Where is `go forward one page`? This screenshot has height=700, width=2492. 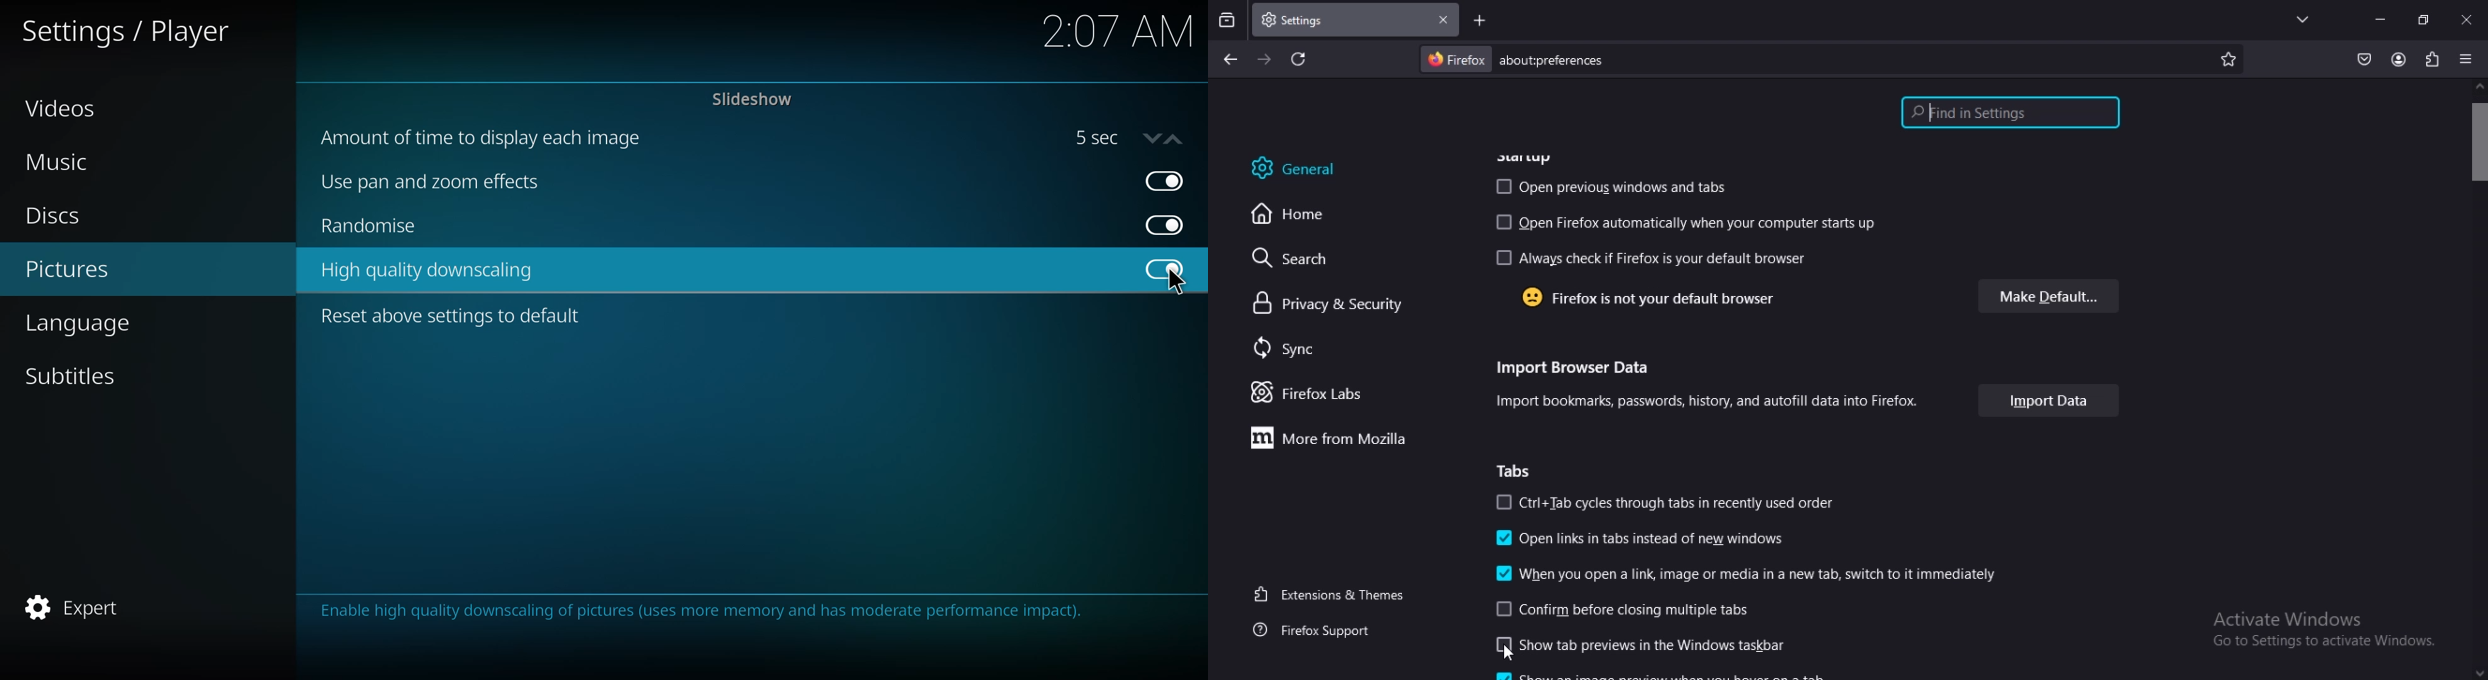
go forward one page is located at coordinates (1264, 59).